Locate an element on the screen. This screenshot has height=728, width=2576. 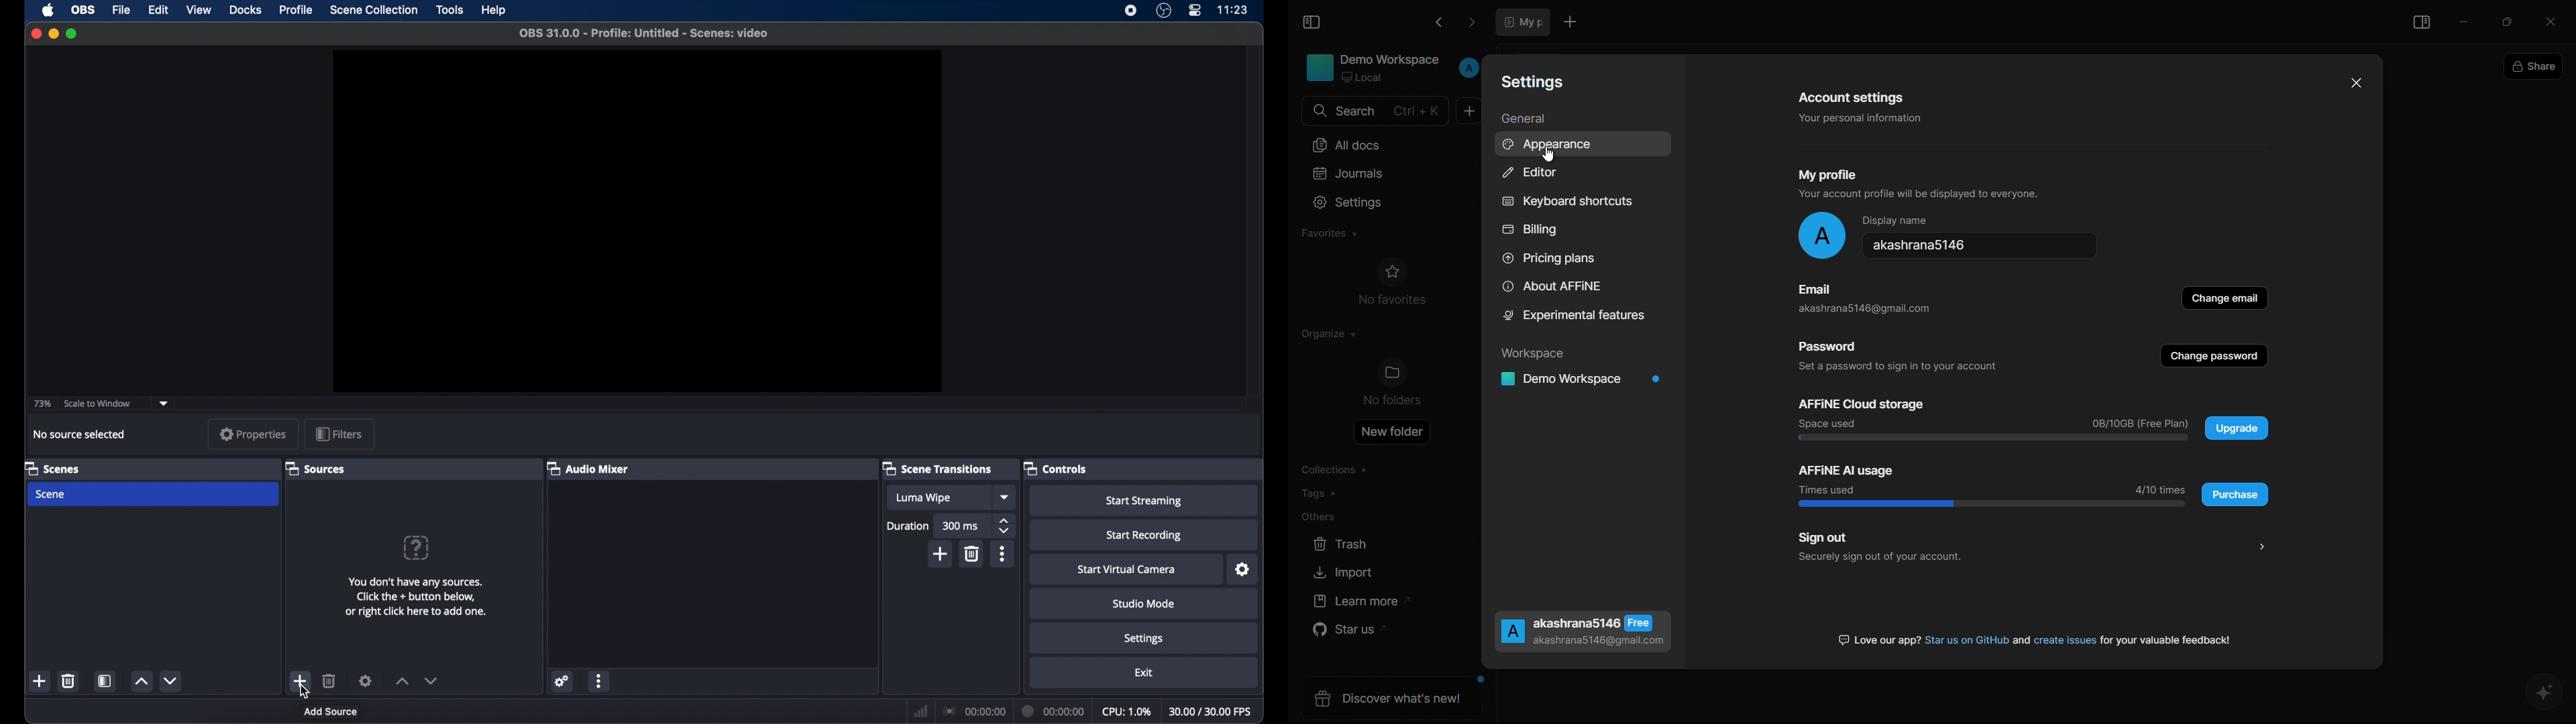
tools is located at coordinates (449, 9).